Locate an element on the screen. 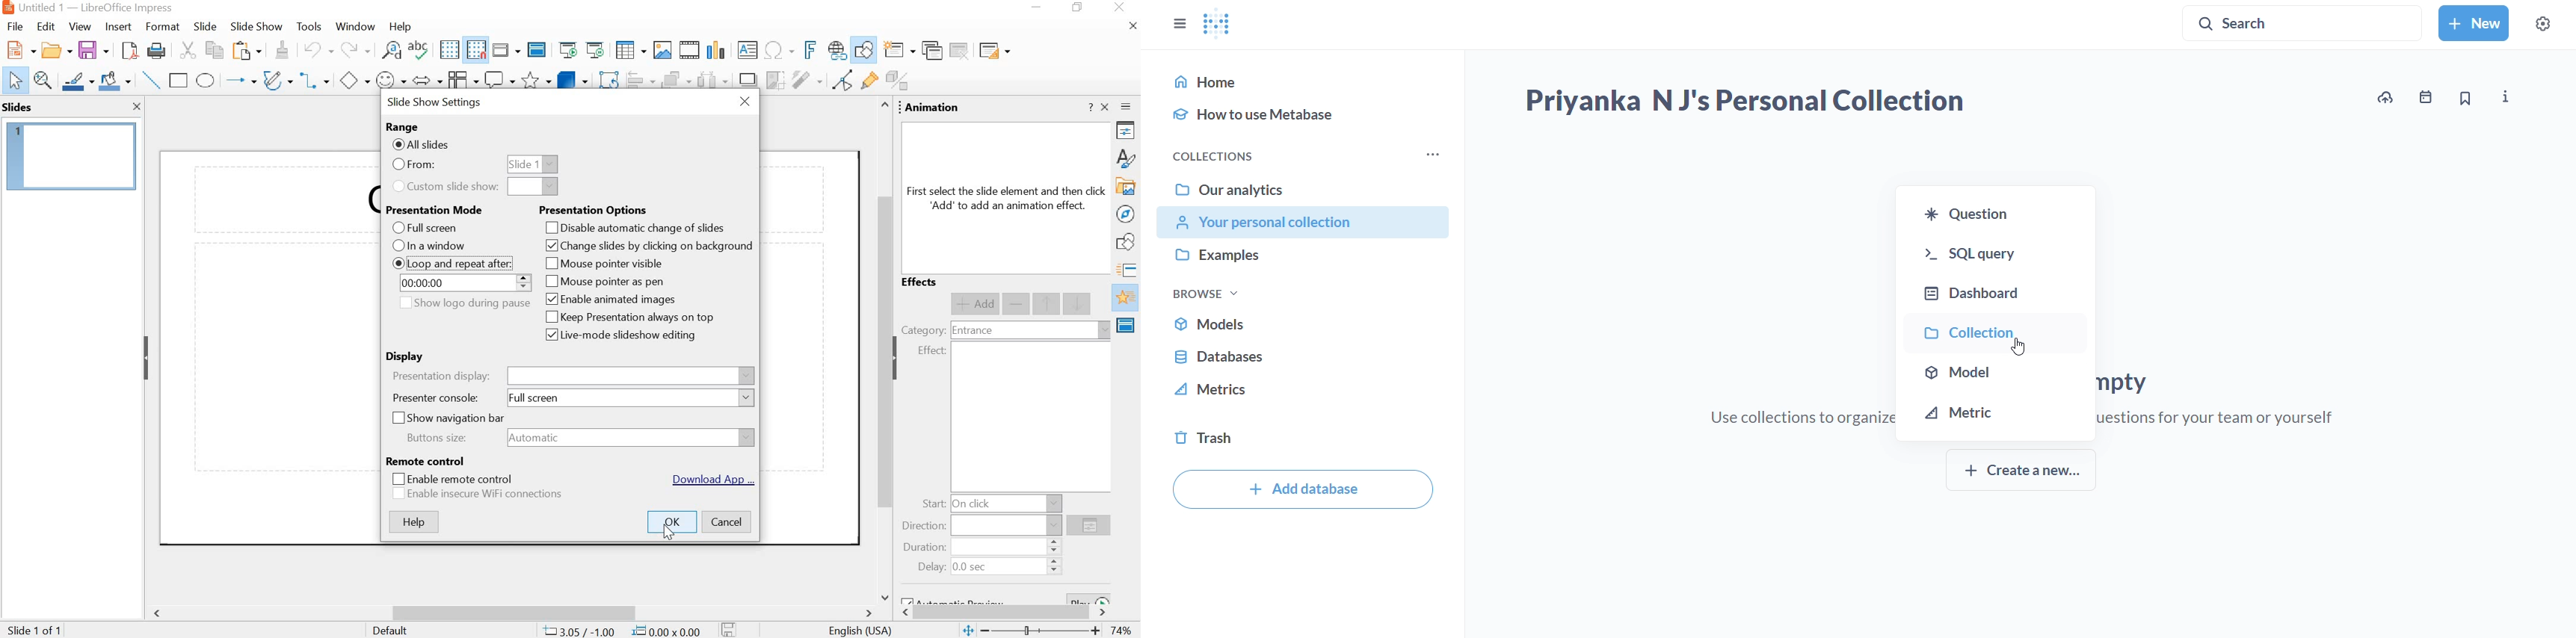 The height and width of the screenshot is (644, 2576). gallery is located at coordinates (1127, 187).